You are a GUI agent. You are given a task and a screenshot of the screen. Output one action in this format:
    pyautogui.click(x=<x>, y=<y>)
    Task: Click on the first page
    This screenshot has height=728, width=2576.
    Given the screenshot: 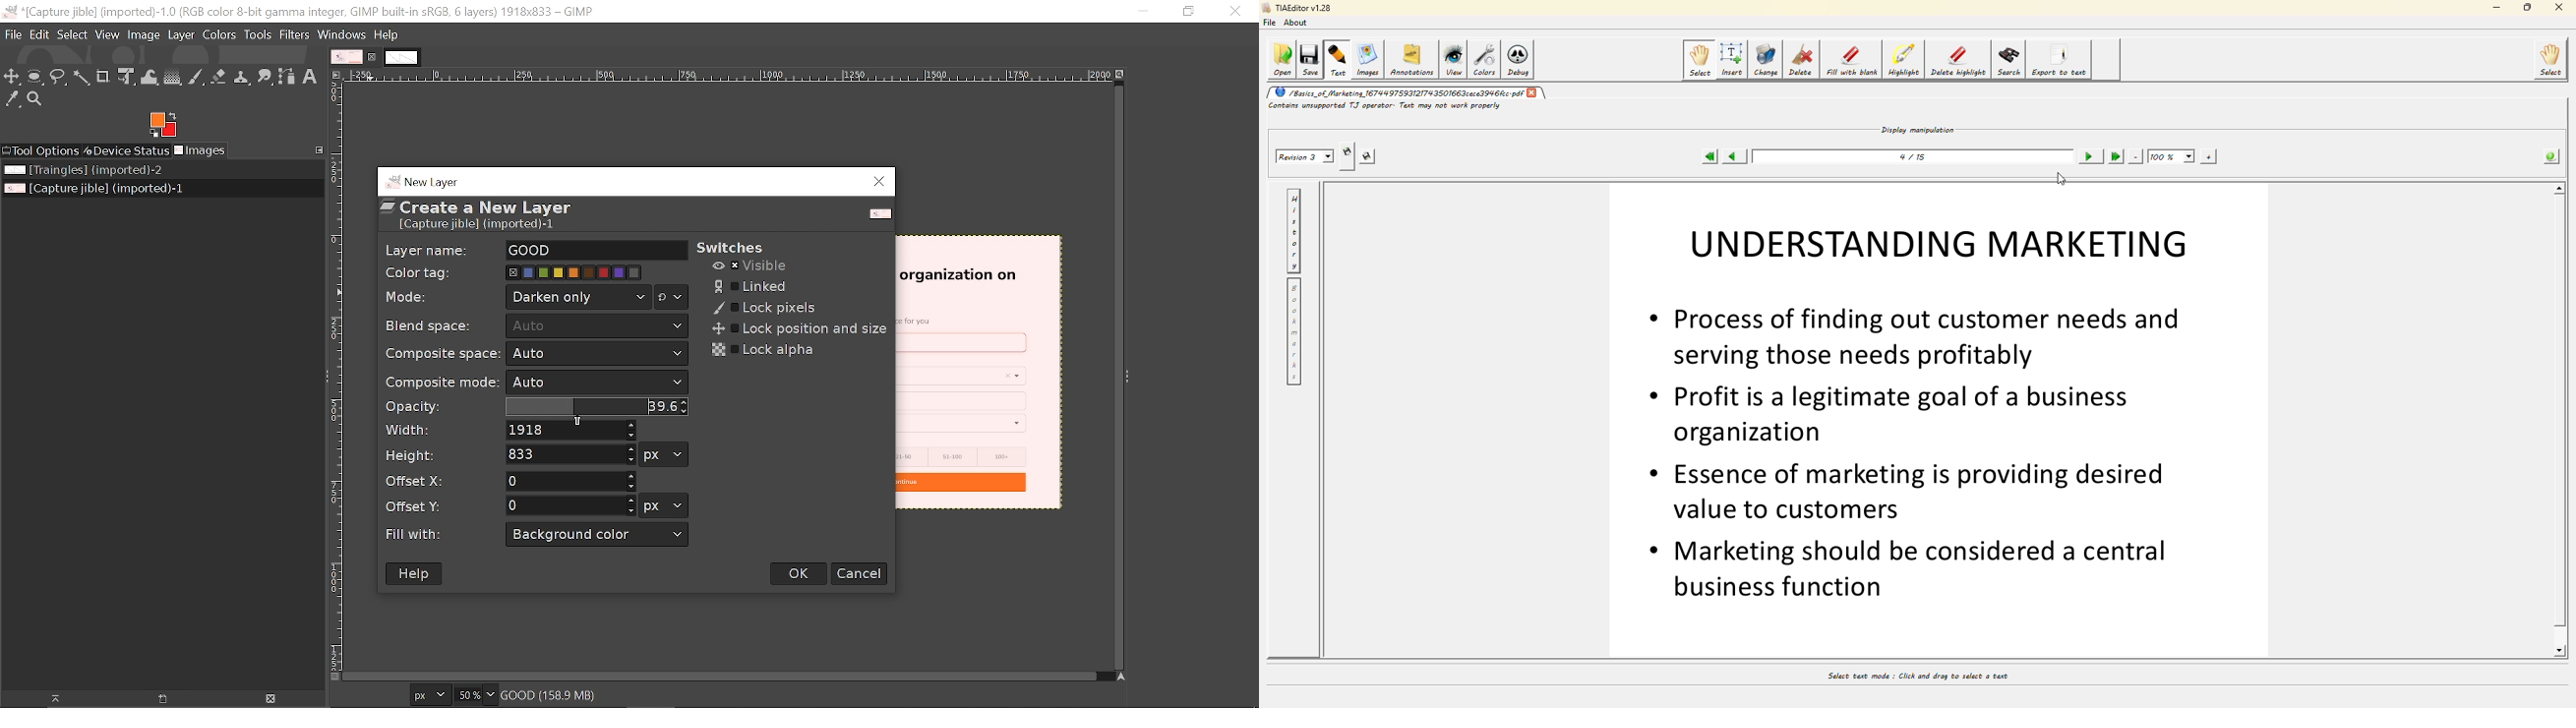 What is the action you would take?
    pyautogui.click(x=1708, y=156)
    